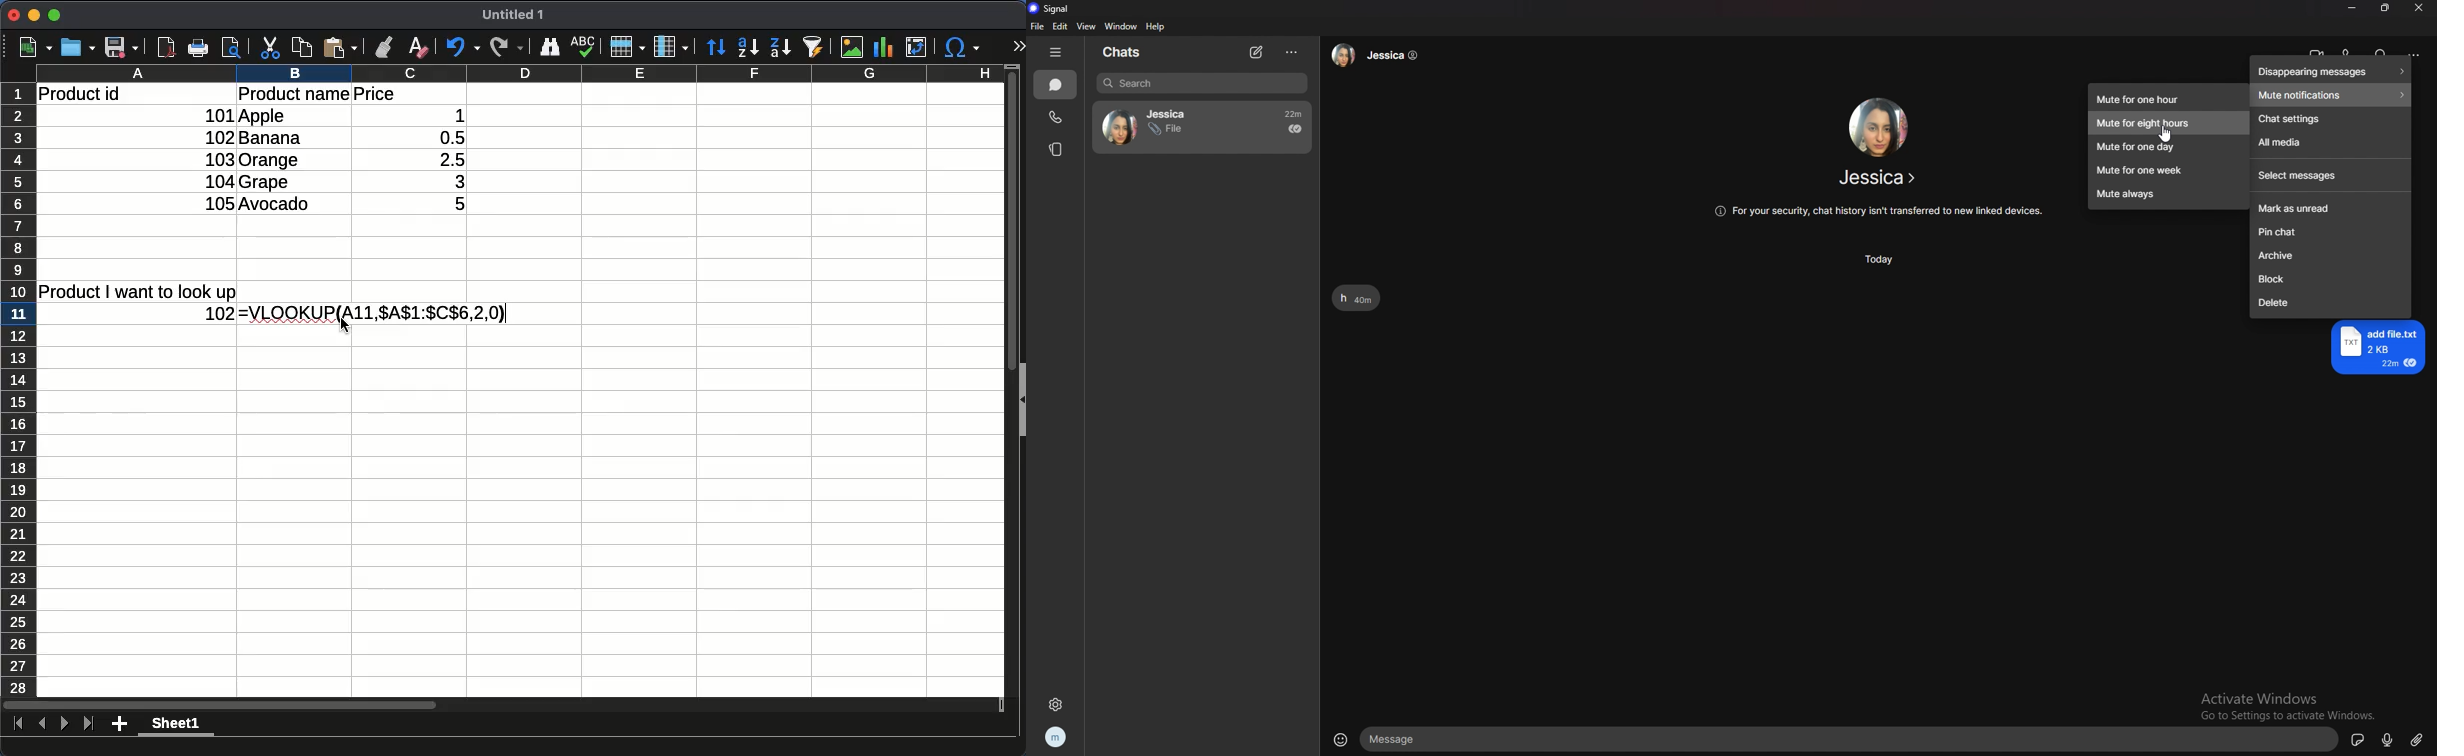  Describe the element at coordinates (220, 314) in the screenshot. I see `102` at that location.